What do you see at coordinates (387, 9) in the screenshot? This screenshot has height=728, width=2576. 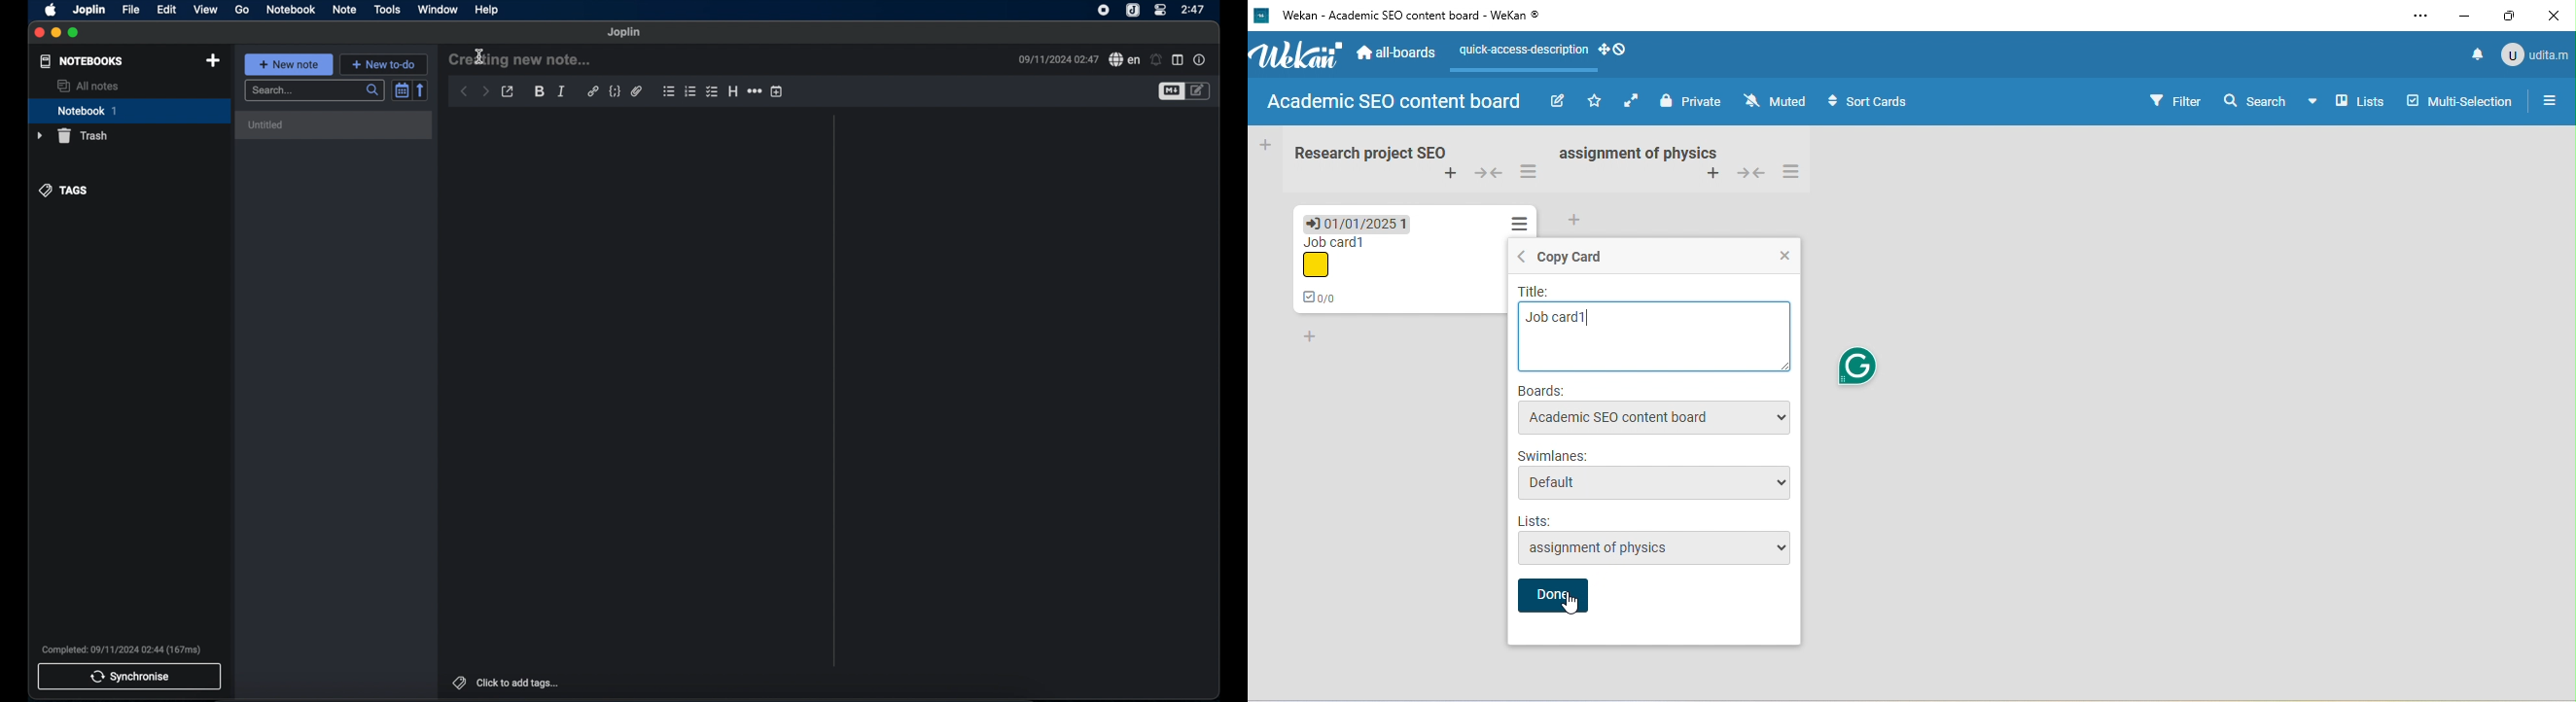 I see `tools` at bounding box center [387, 9].